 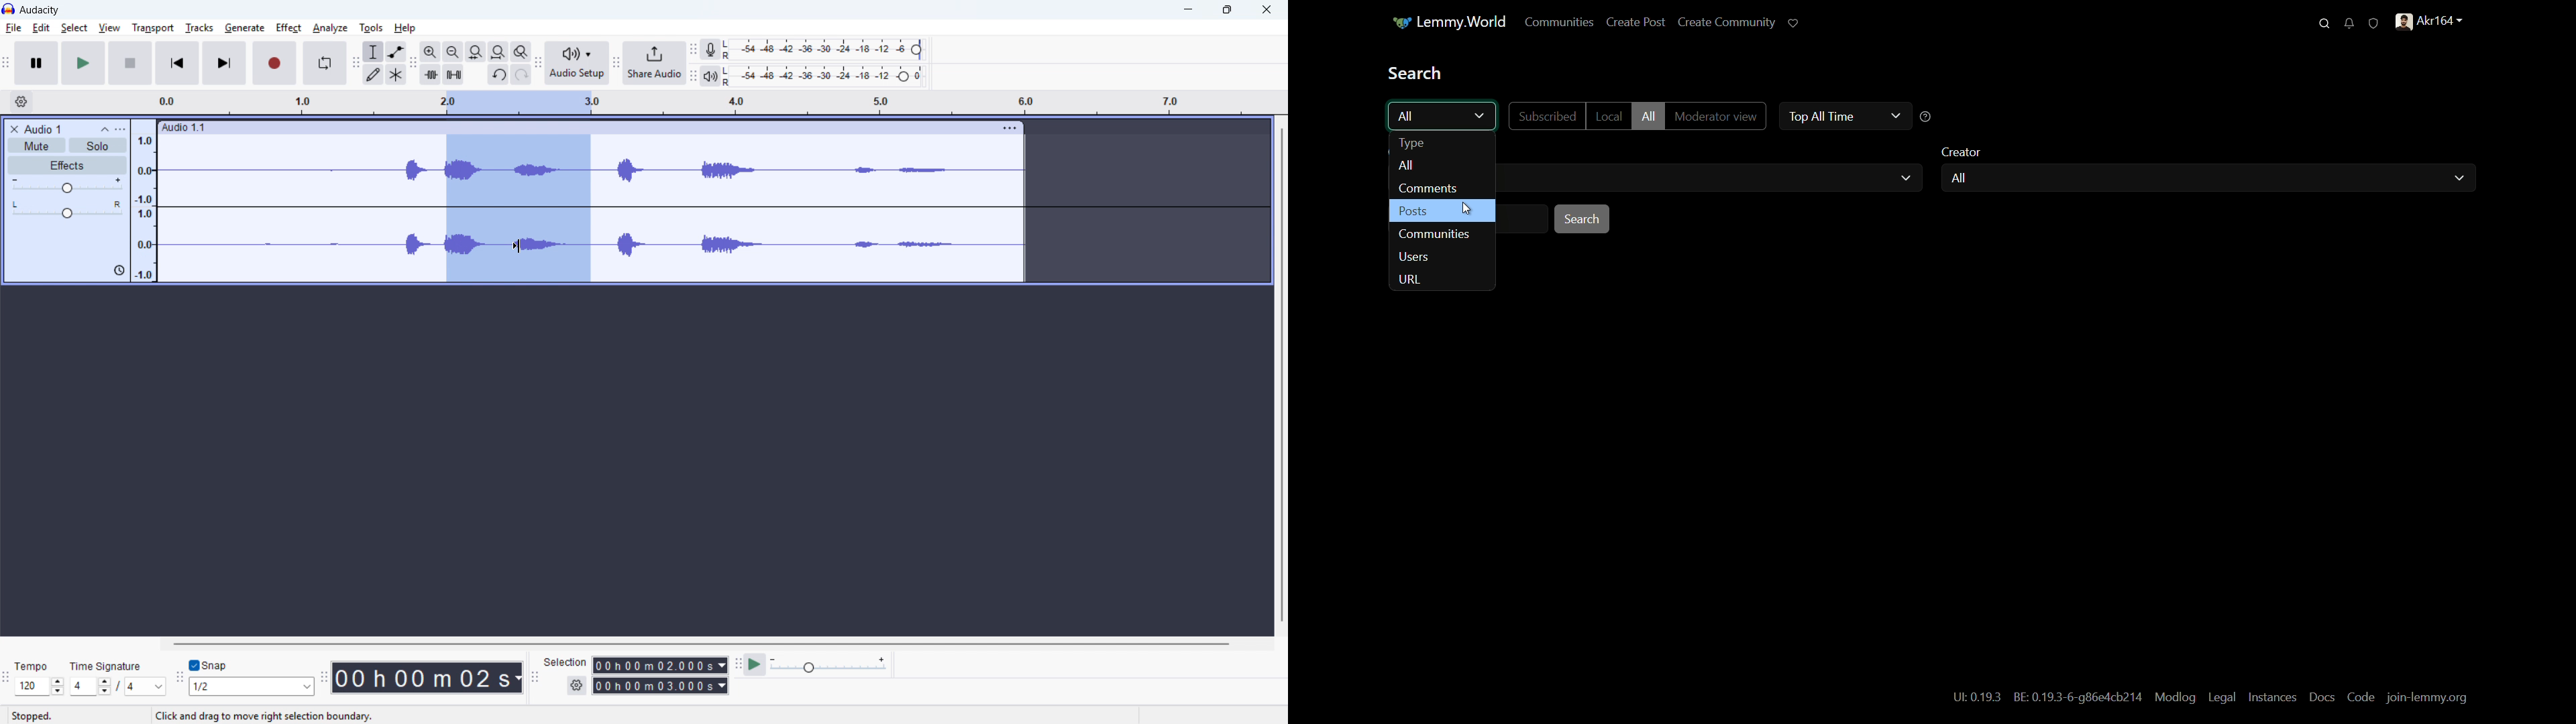 I want to click on Tools, so click(x=370, y=27).